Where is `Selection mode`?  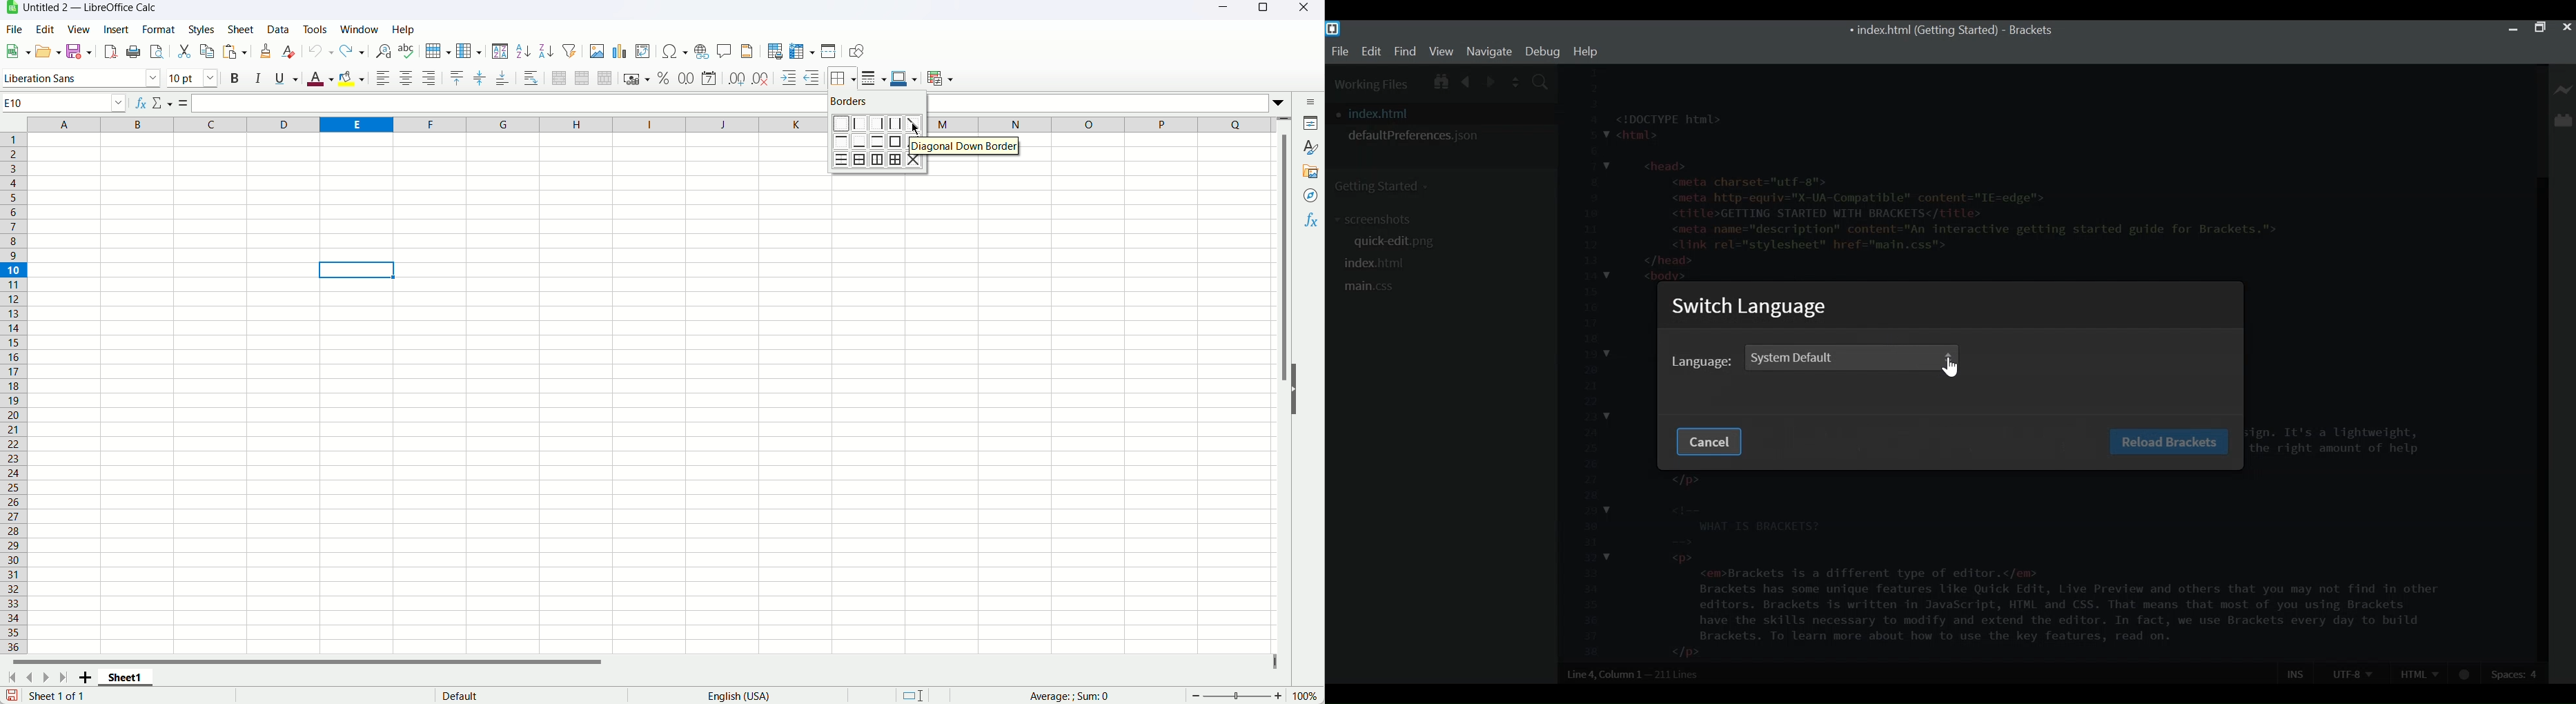 Selection mode is located at coordinates (914, 695).